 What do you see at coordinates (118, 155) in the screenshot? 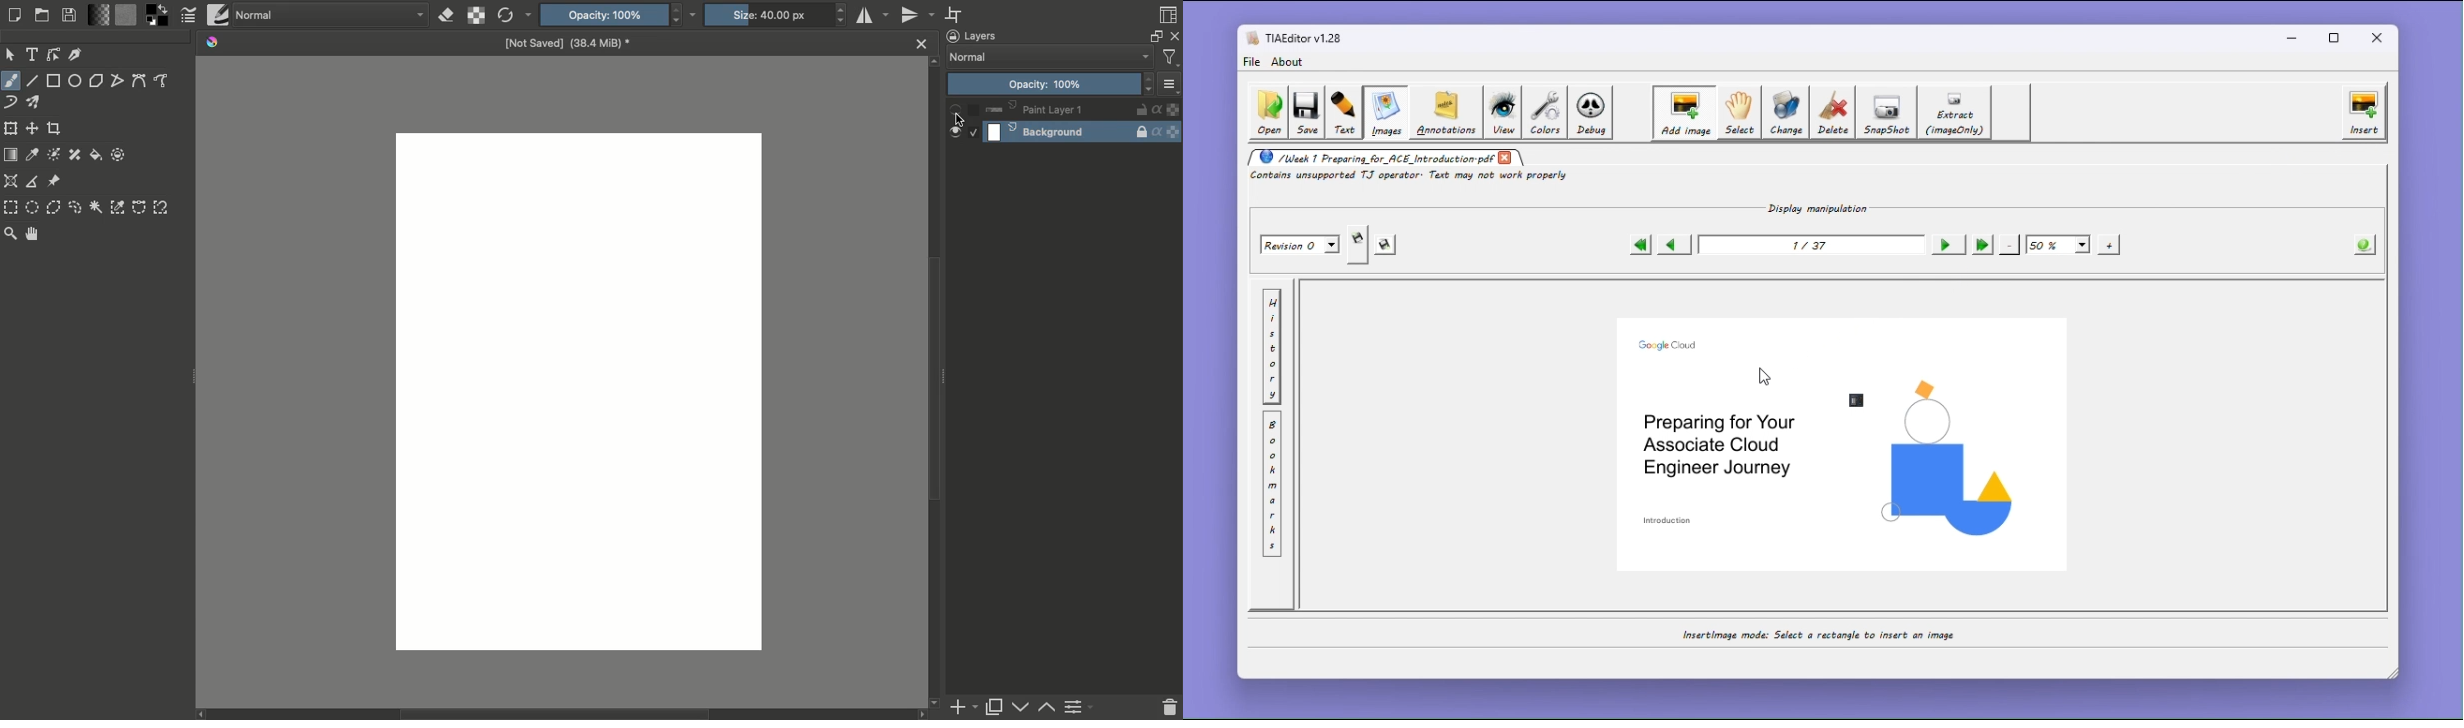
I see `Enclose and fill` at bounding box center [118, 155].